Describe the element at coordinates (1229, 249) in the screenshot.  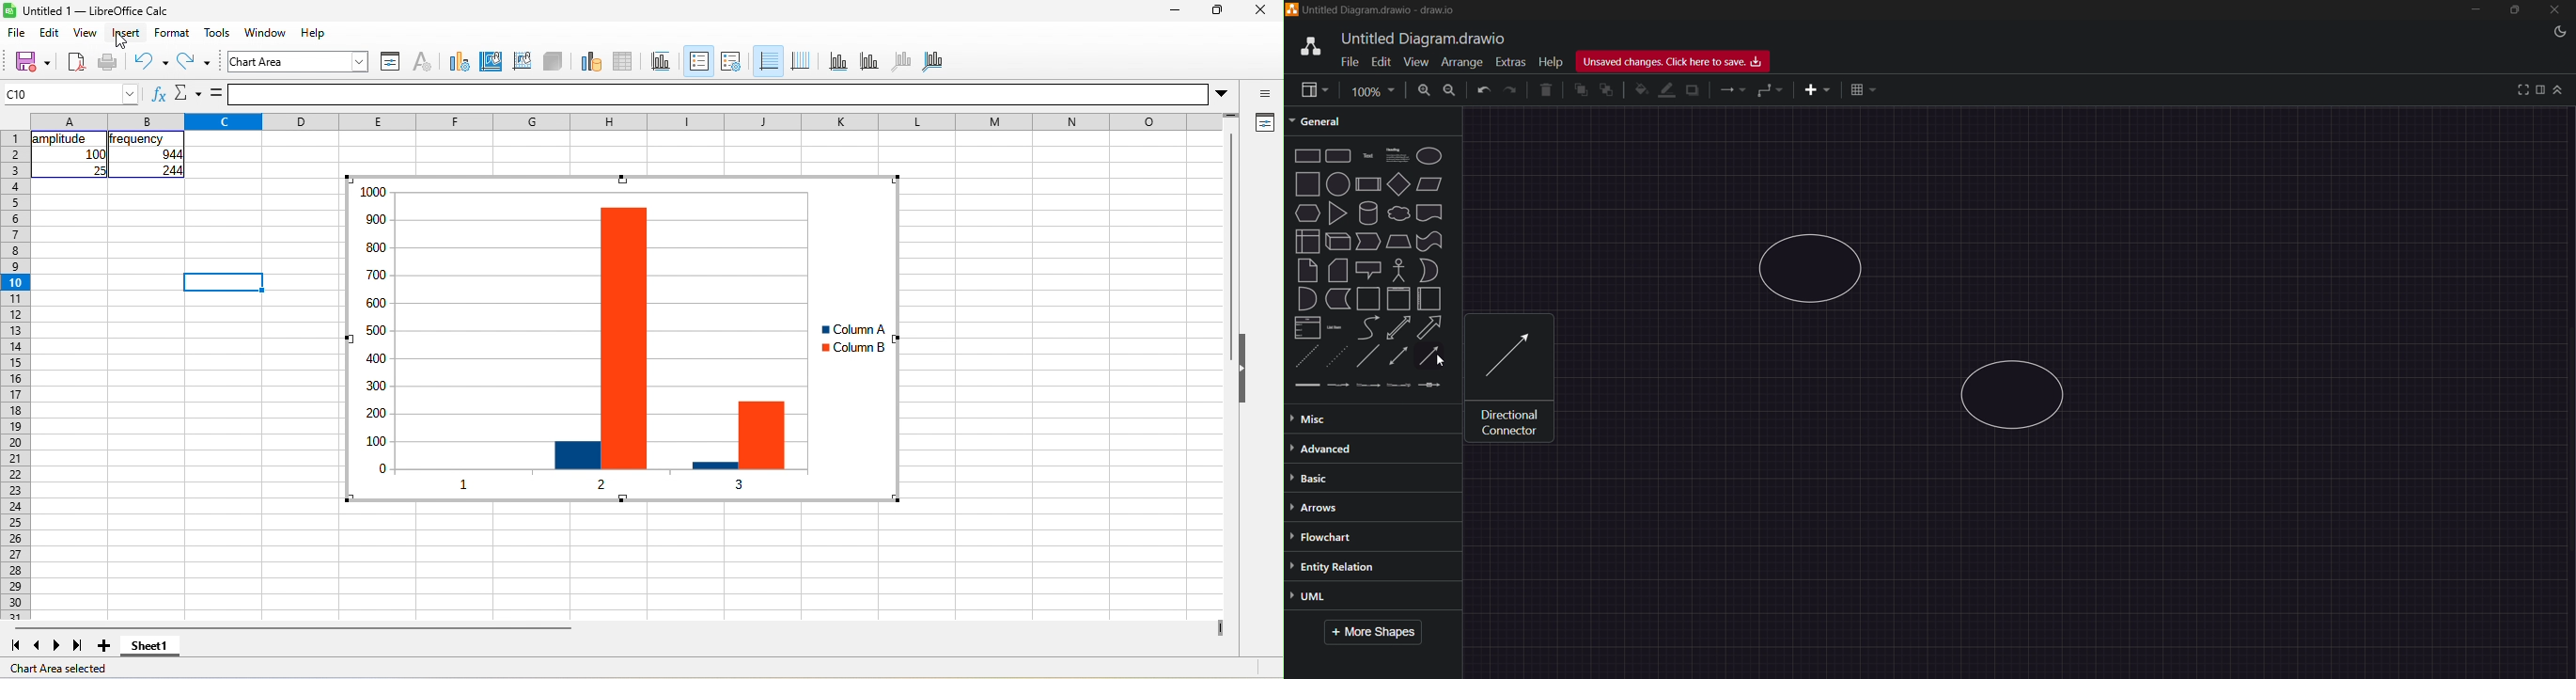
I see `vertical scroll bar` at that location.